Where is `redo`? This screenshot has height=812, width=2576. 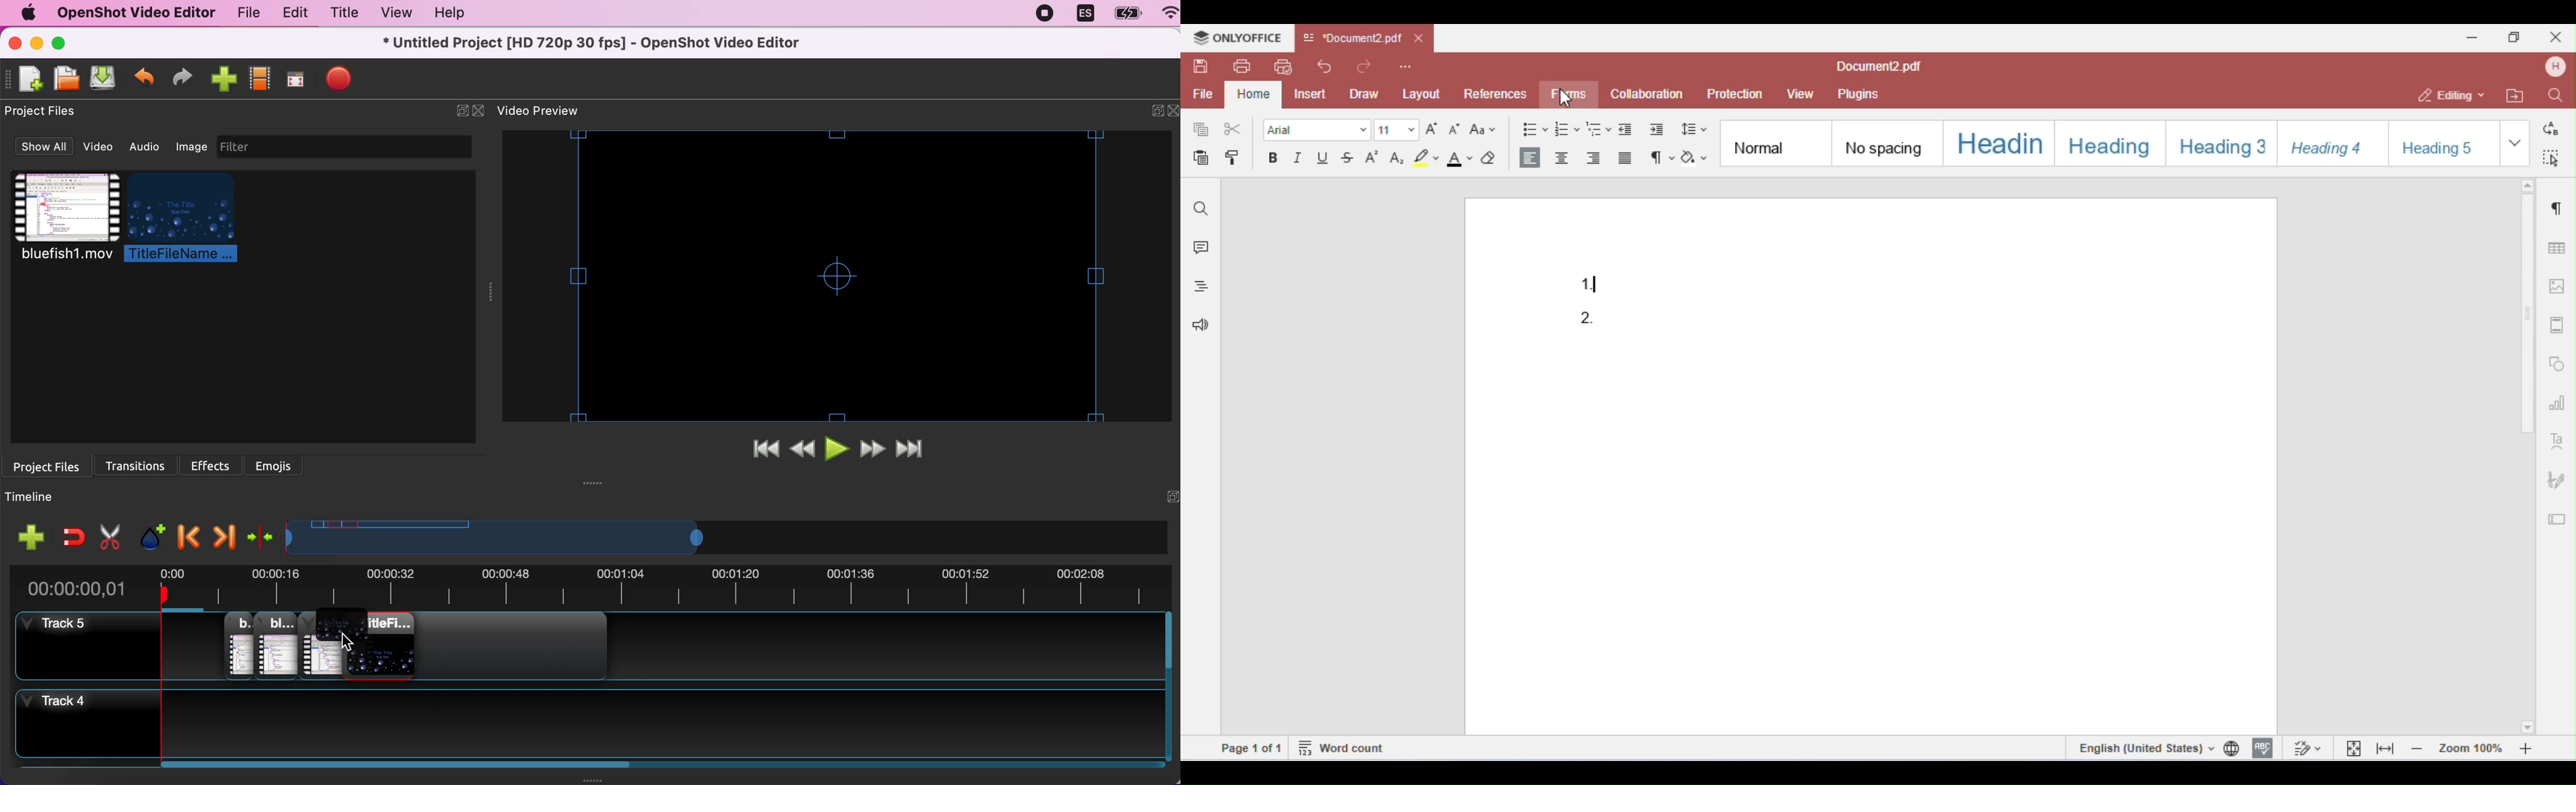
redo is located at coordinates (182, 79).